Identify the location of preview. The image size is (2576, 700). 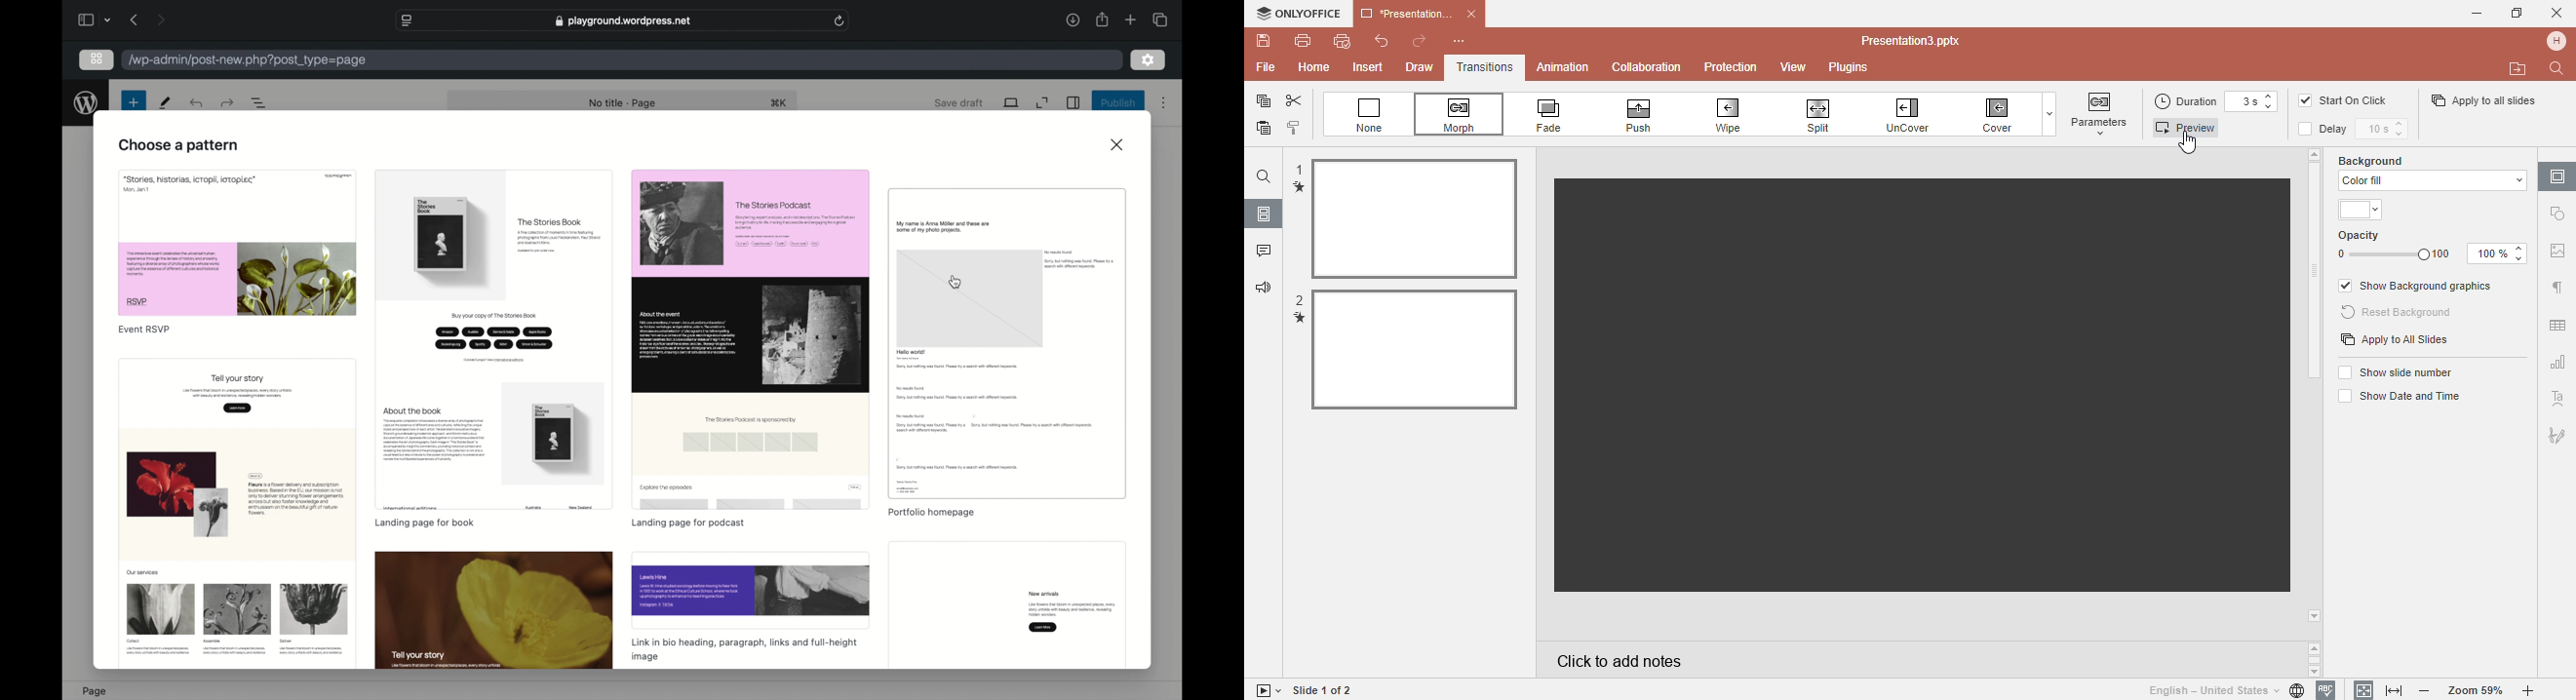
(1008, 606).